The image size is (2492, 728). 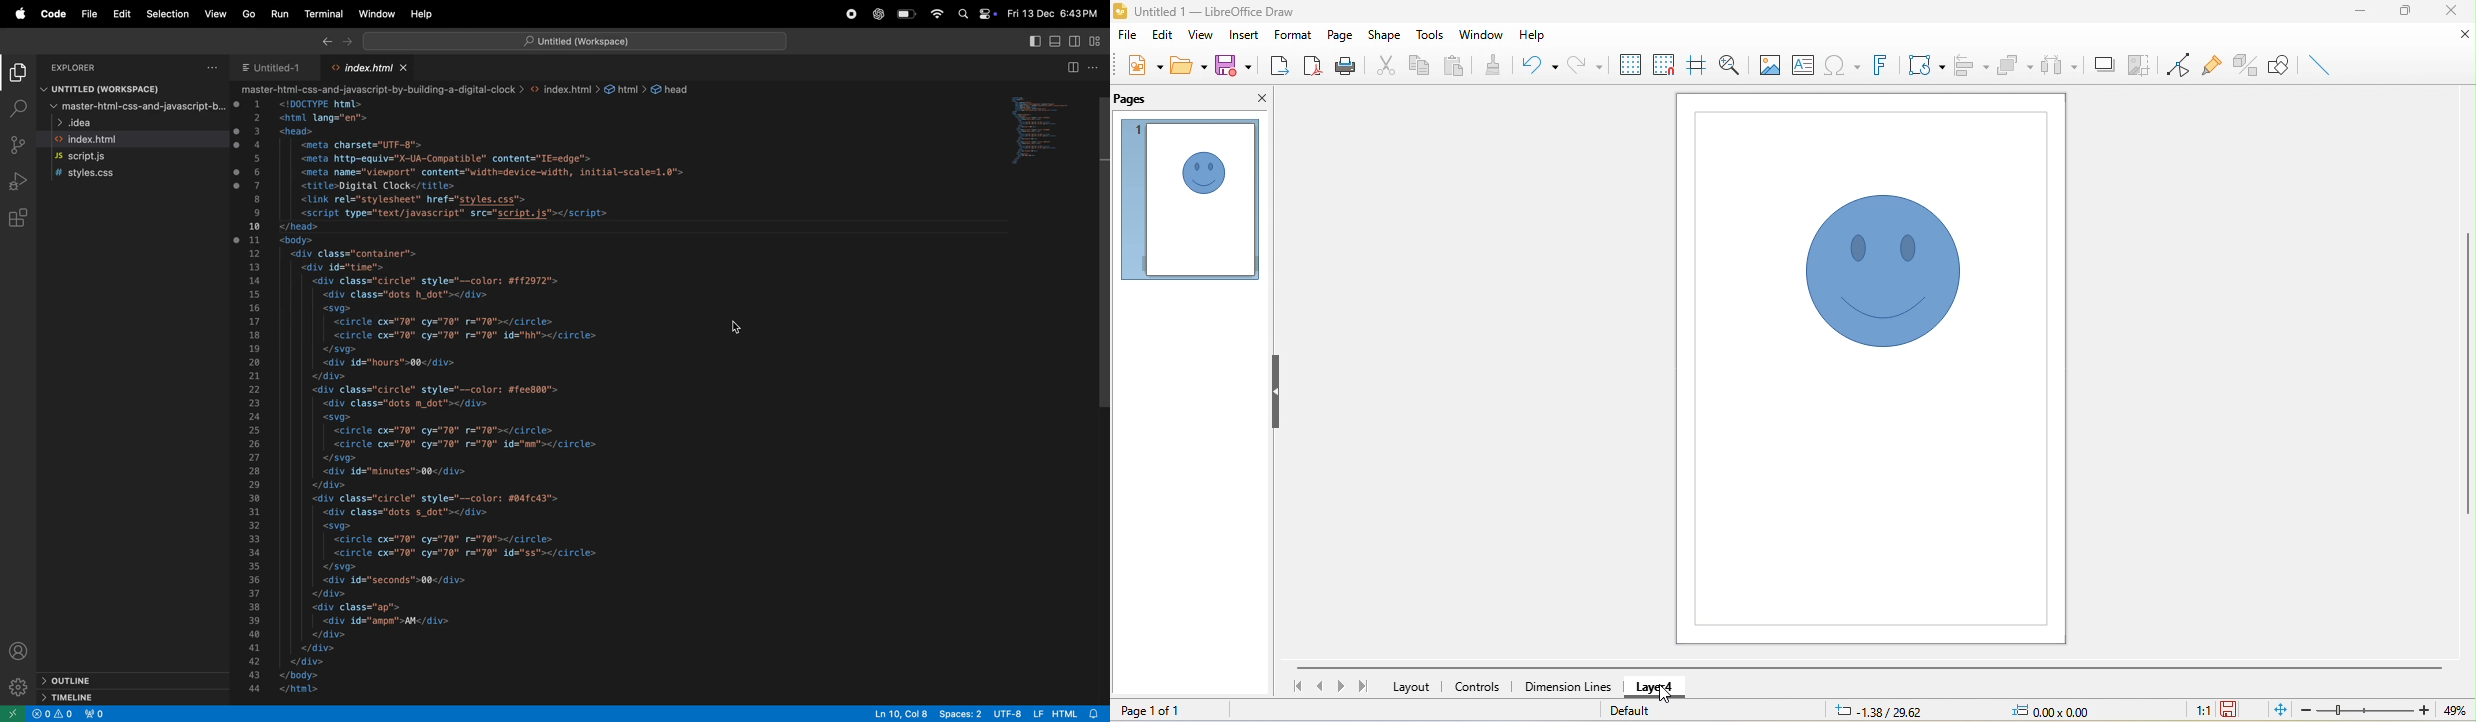 I want to click on search, so click(x=16, y=106).